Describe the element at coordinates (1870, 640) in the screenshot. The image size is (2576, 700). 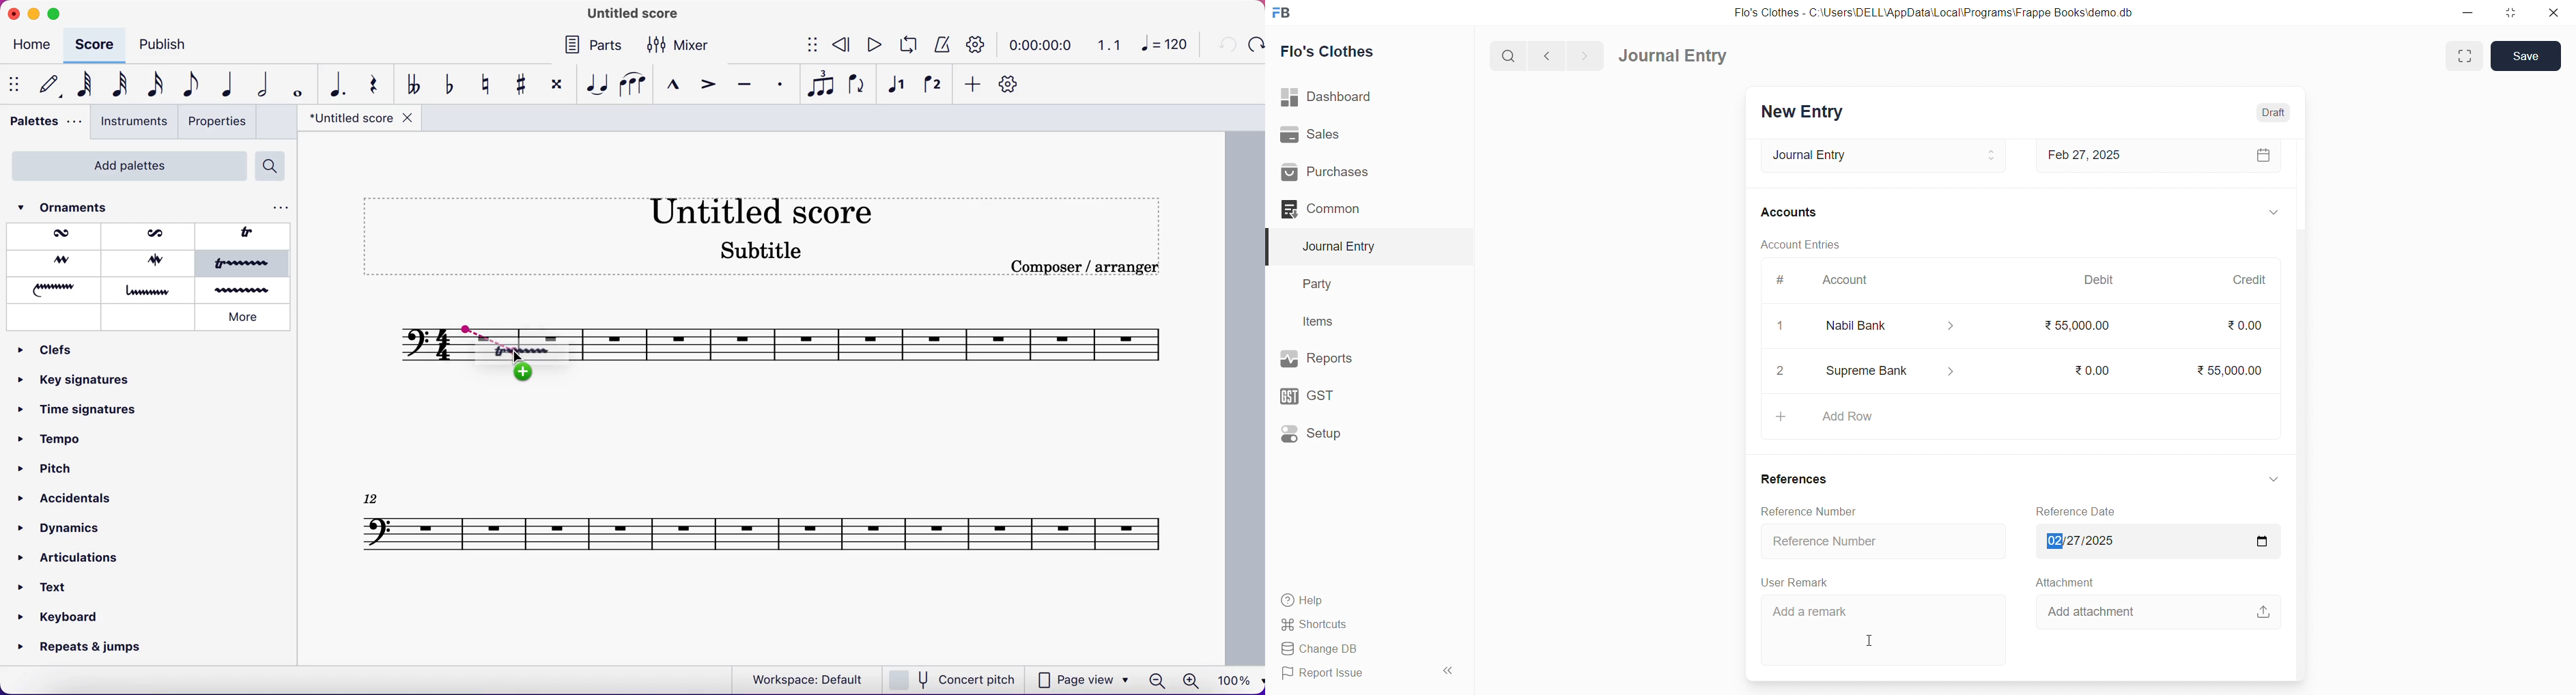
I see `cursor` at that location.